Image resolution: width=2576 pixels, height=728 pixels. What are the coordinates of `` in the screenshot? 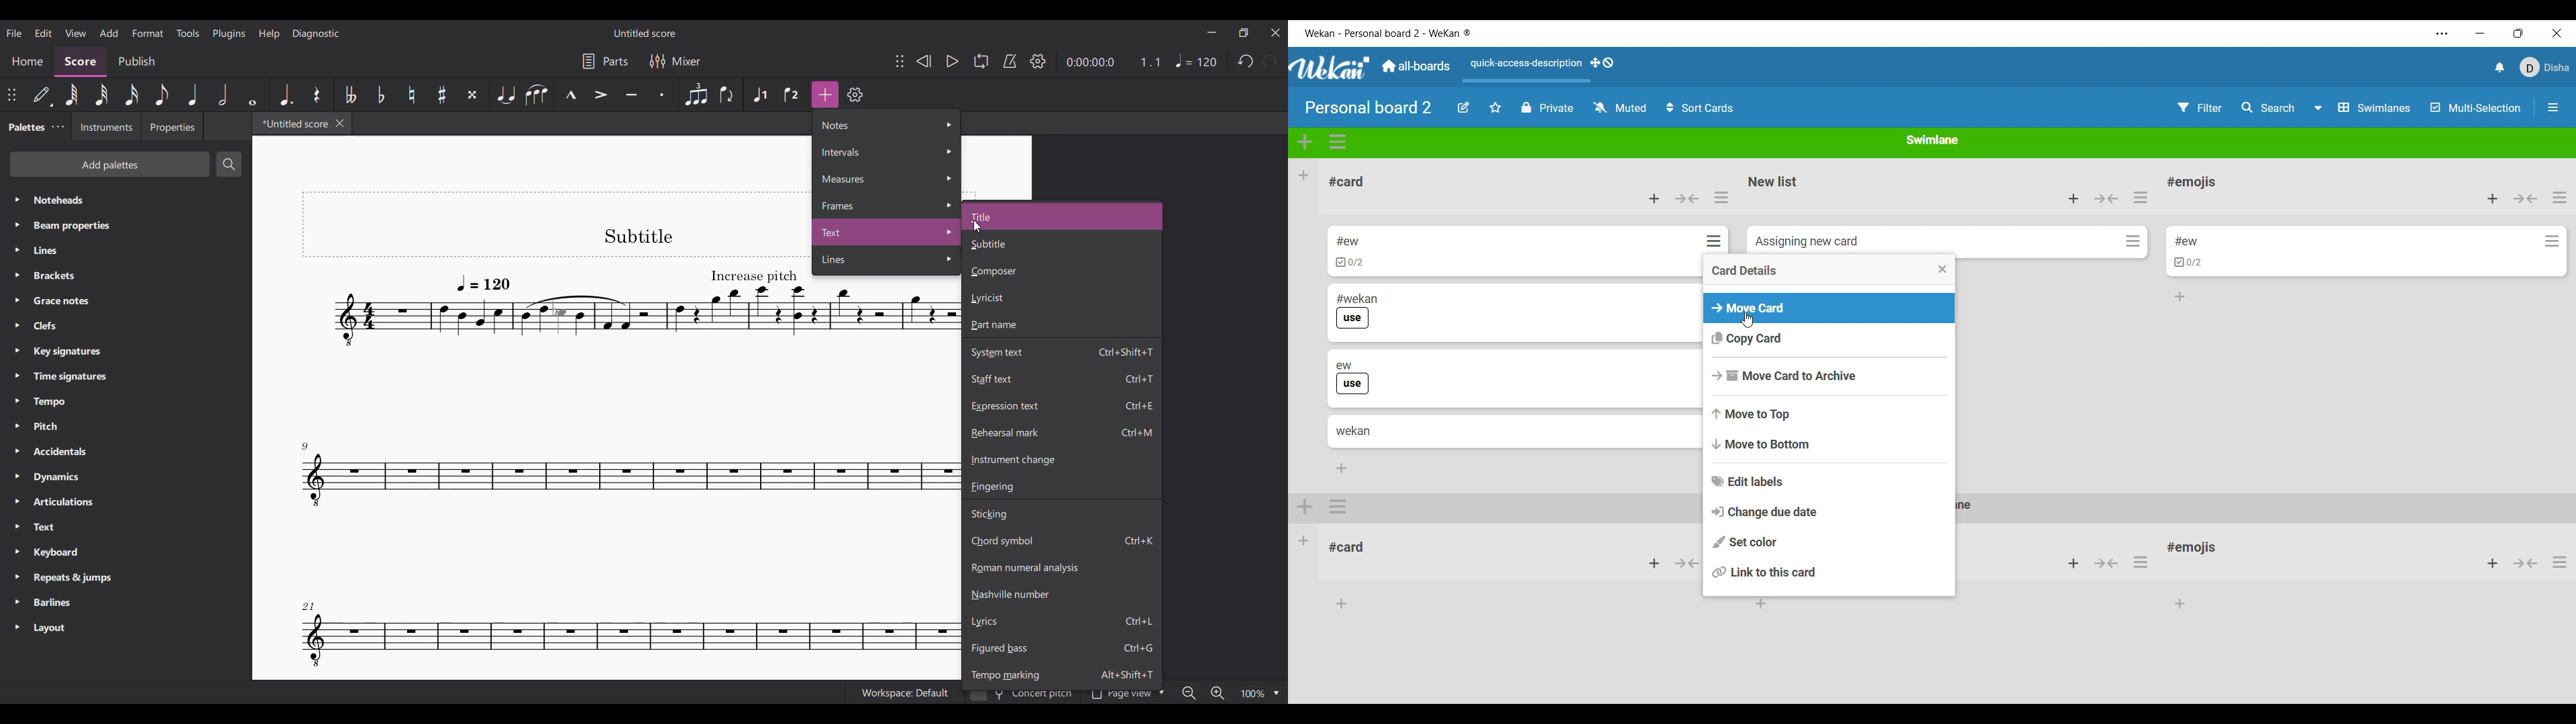 It's located at (2526, 565).